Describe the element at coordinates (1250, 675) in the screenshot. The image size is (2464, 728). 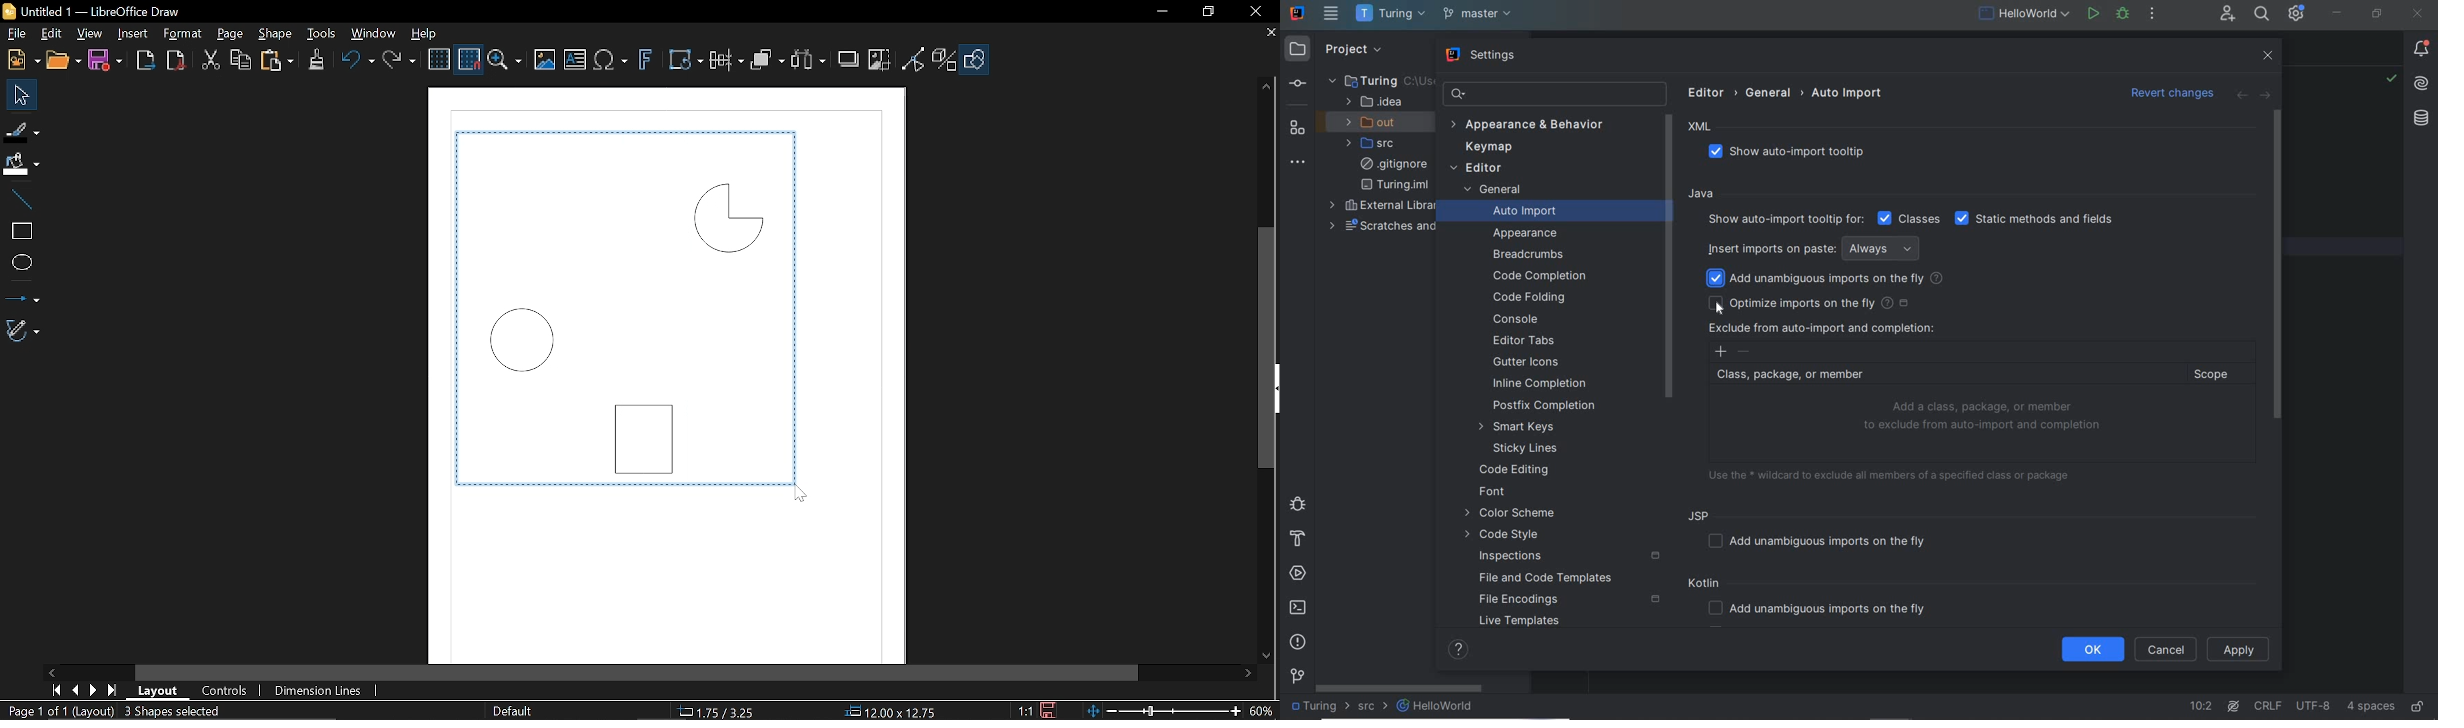
I see `Move right` at that location.